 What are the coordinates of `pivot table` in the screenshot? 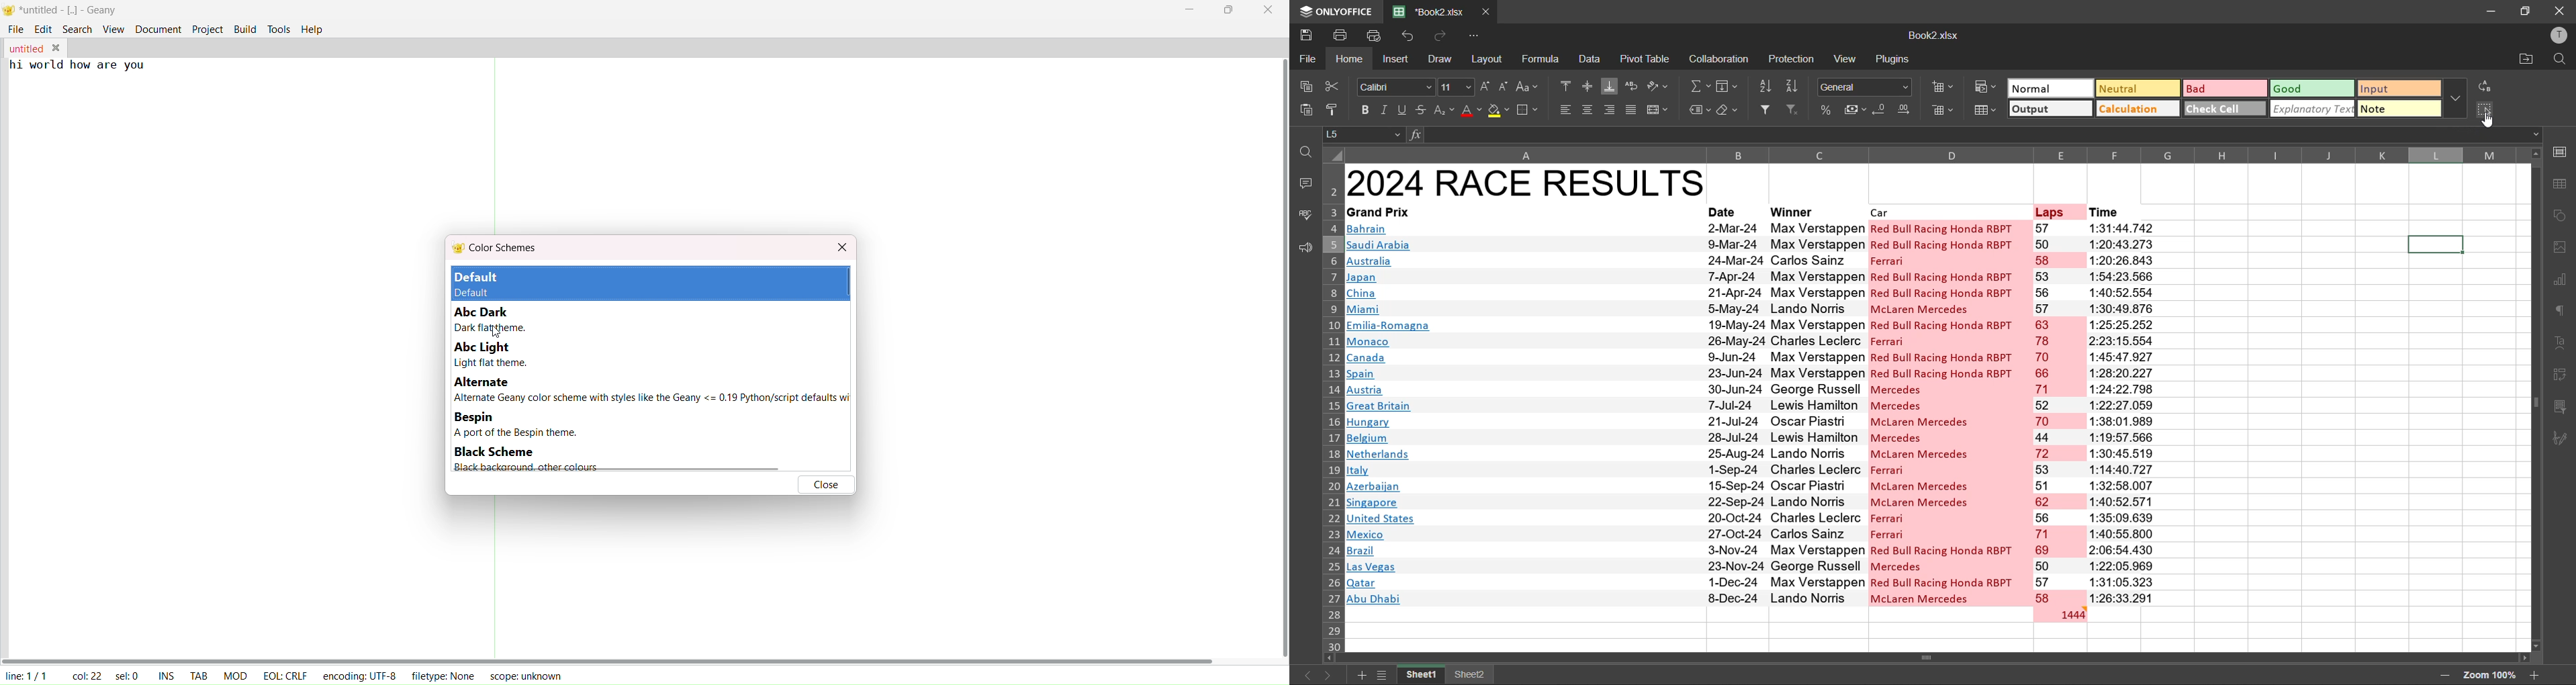 It's located at (1647, 60).